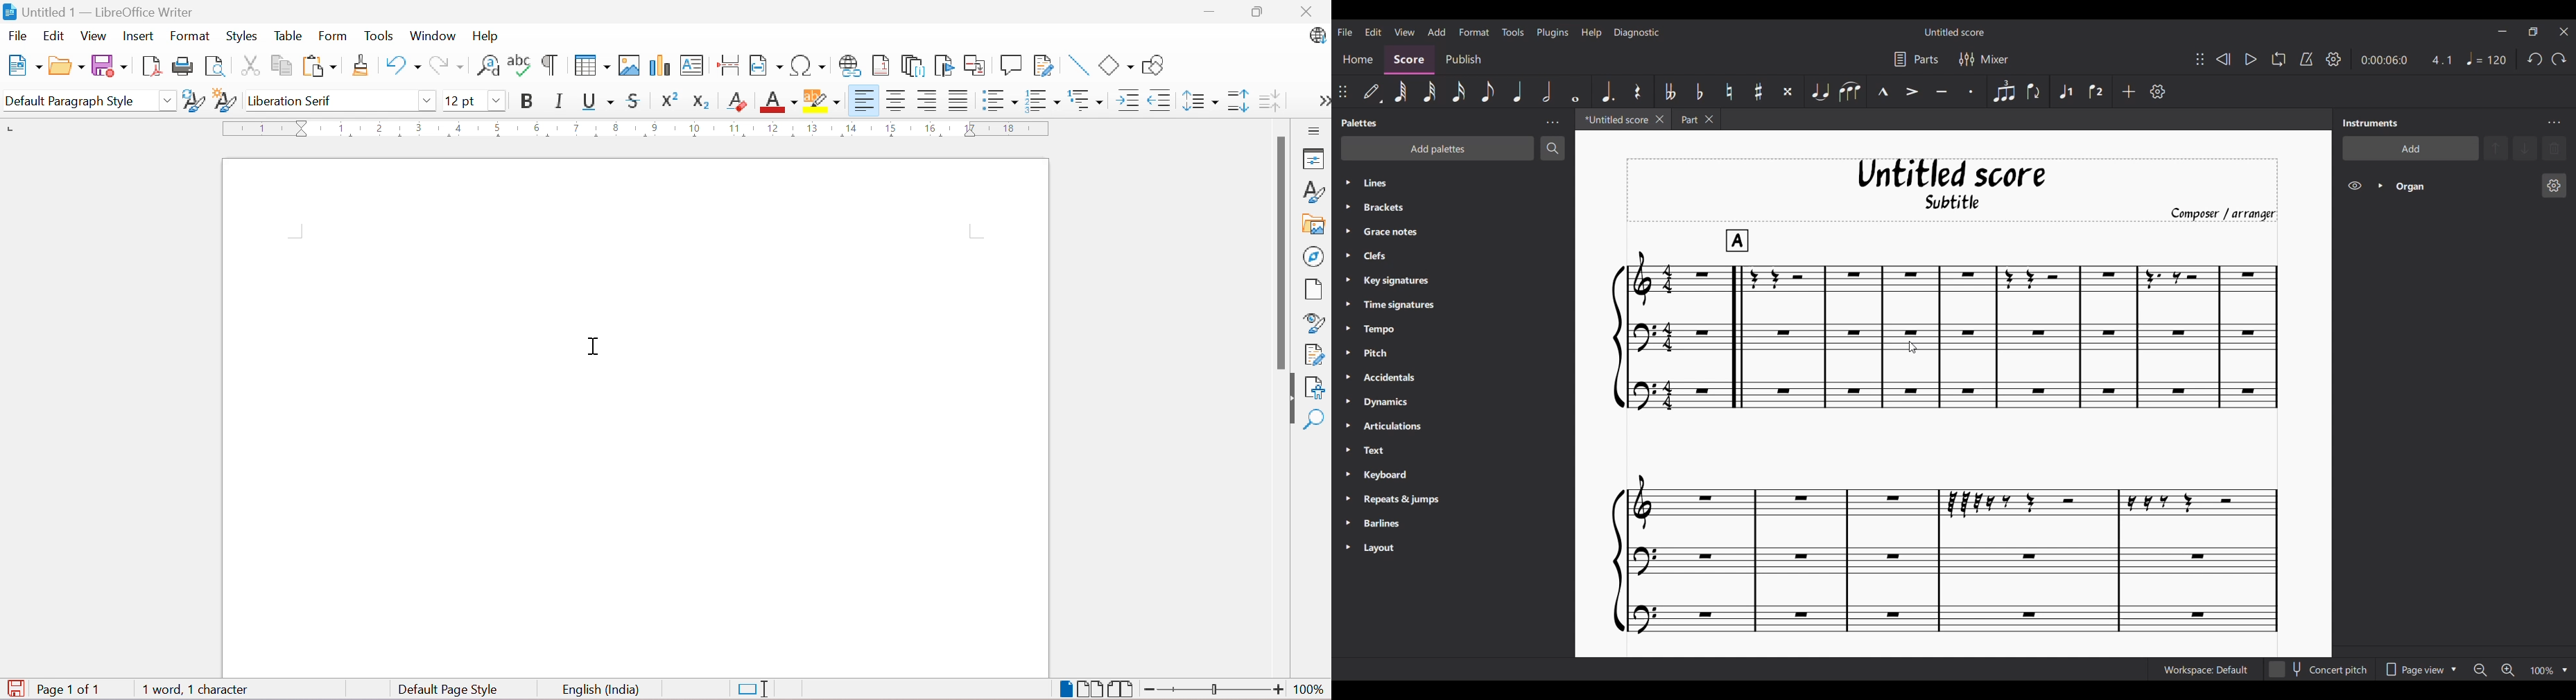 This screenshot has width=2576, height=700. I want to click on Customize toolbar, so click(2158, 91).